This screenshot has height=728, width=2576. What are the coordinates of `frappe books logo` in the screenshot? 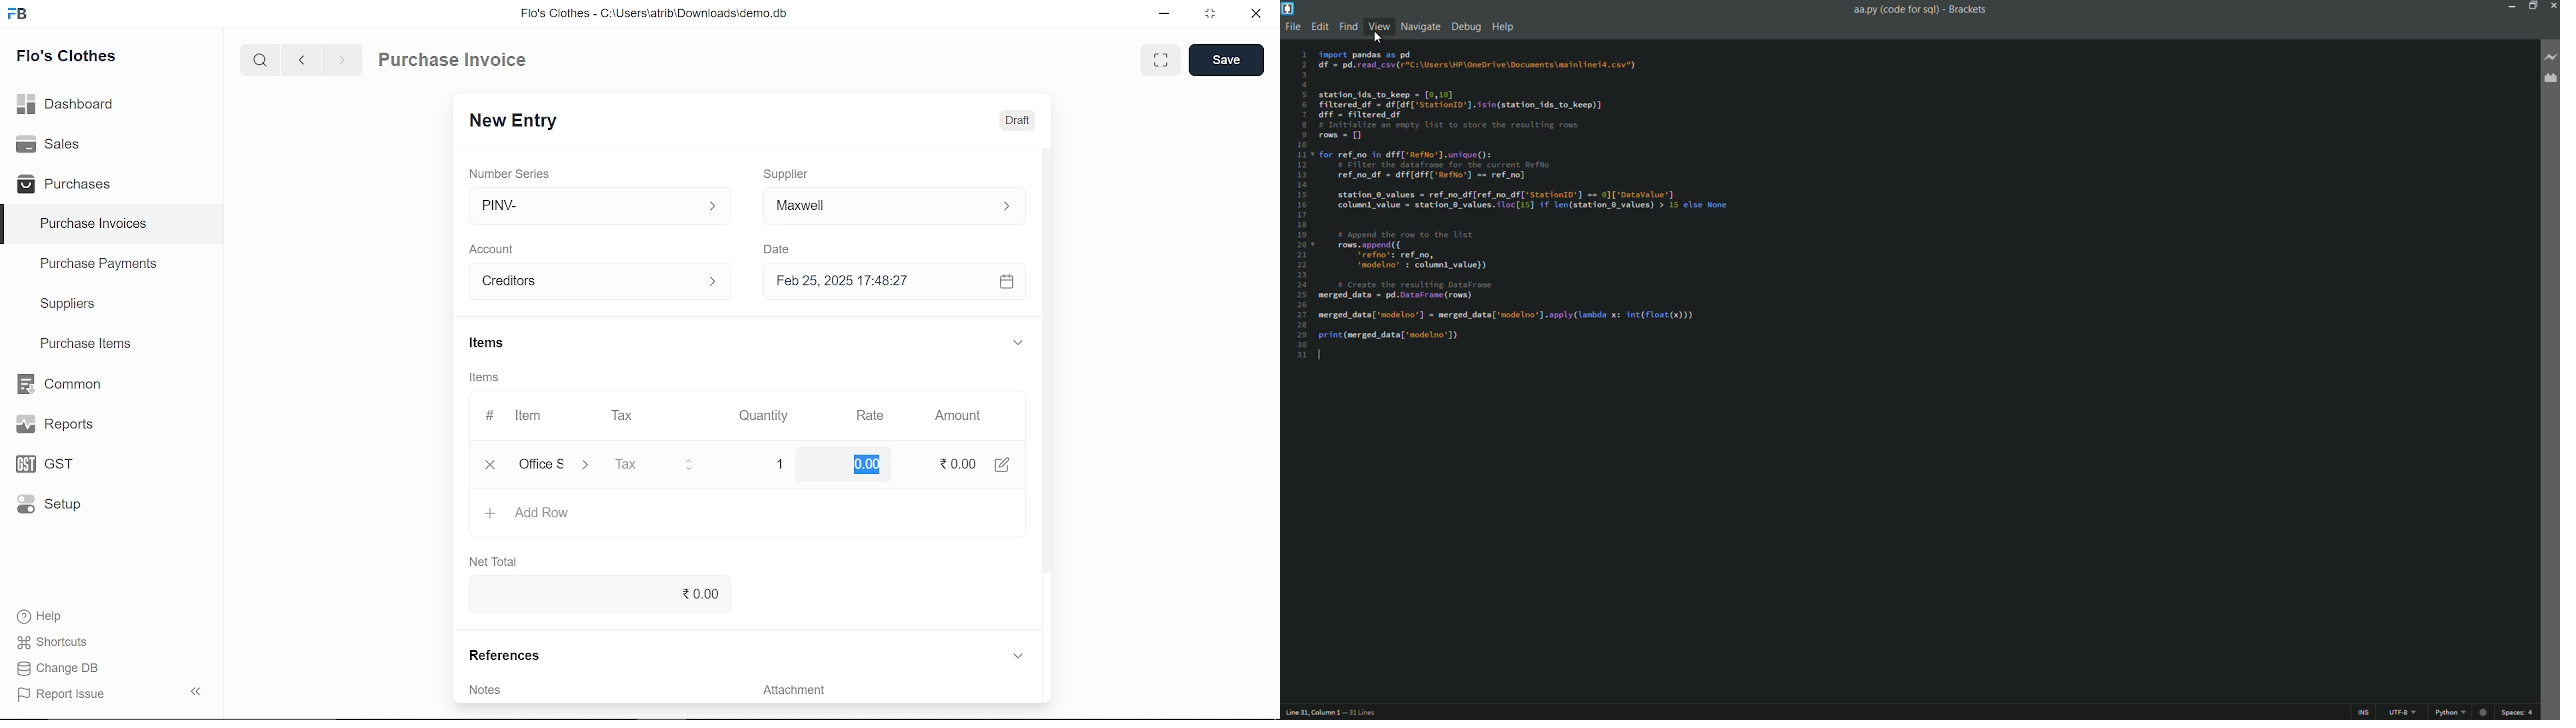 It's located at (22, 15).